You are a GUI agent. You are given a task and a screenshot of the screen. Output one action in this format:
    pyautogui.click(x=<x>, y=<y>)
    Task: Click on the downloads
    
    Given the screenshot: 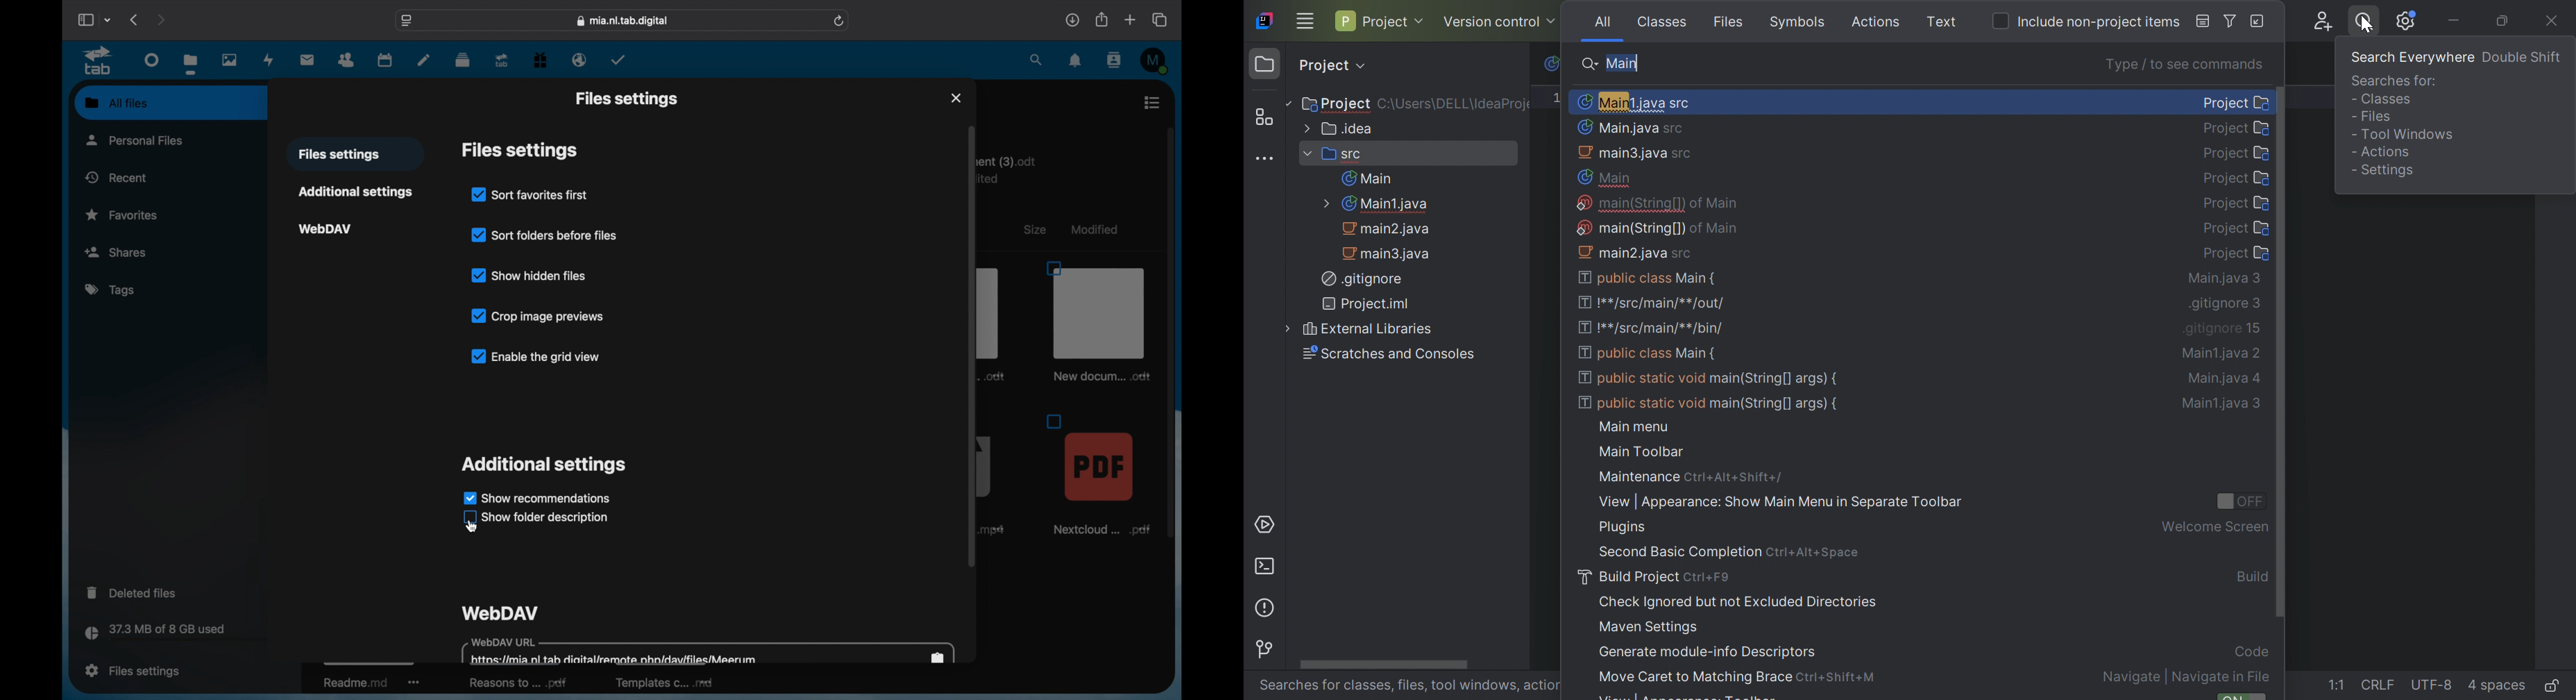 What is the action you would take?
    pyautogui.click(x=1072, y=19)
    